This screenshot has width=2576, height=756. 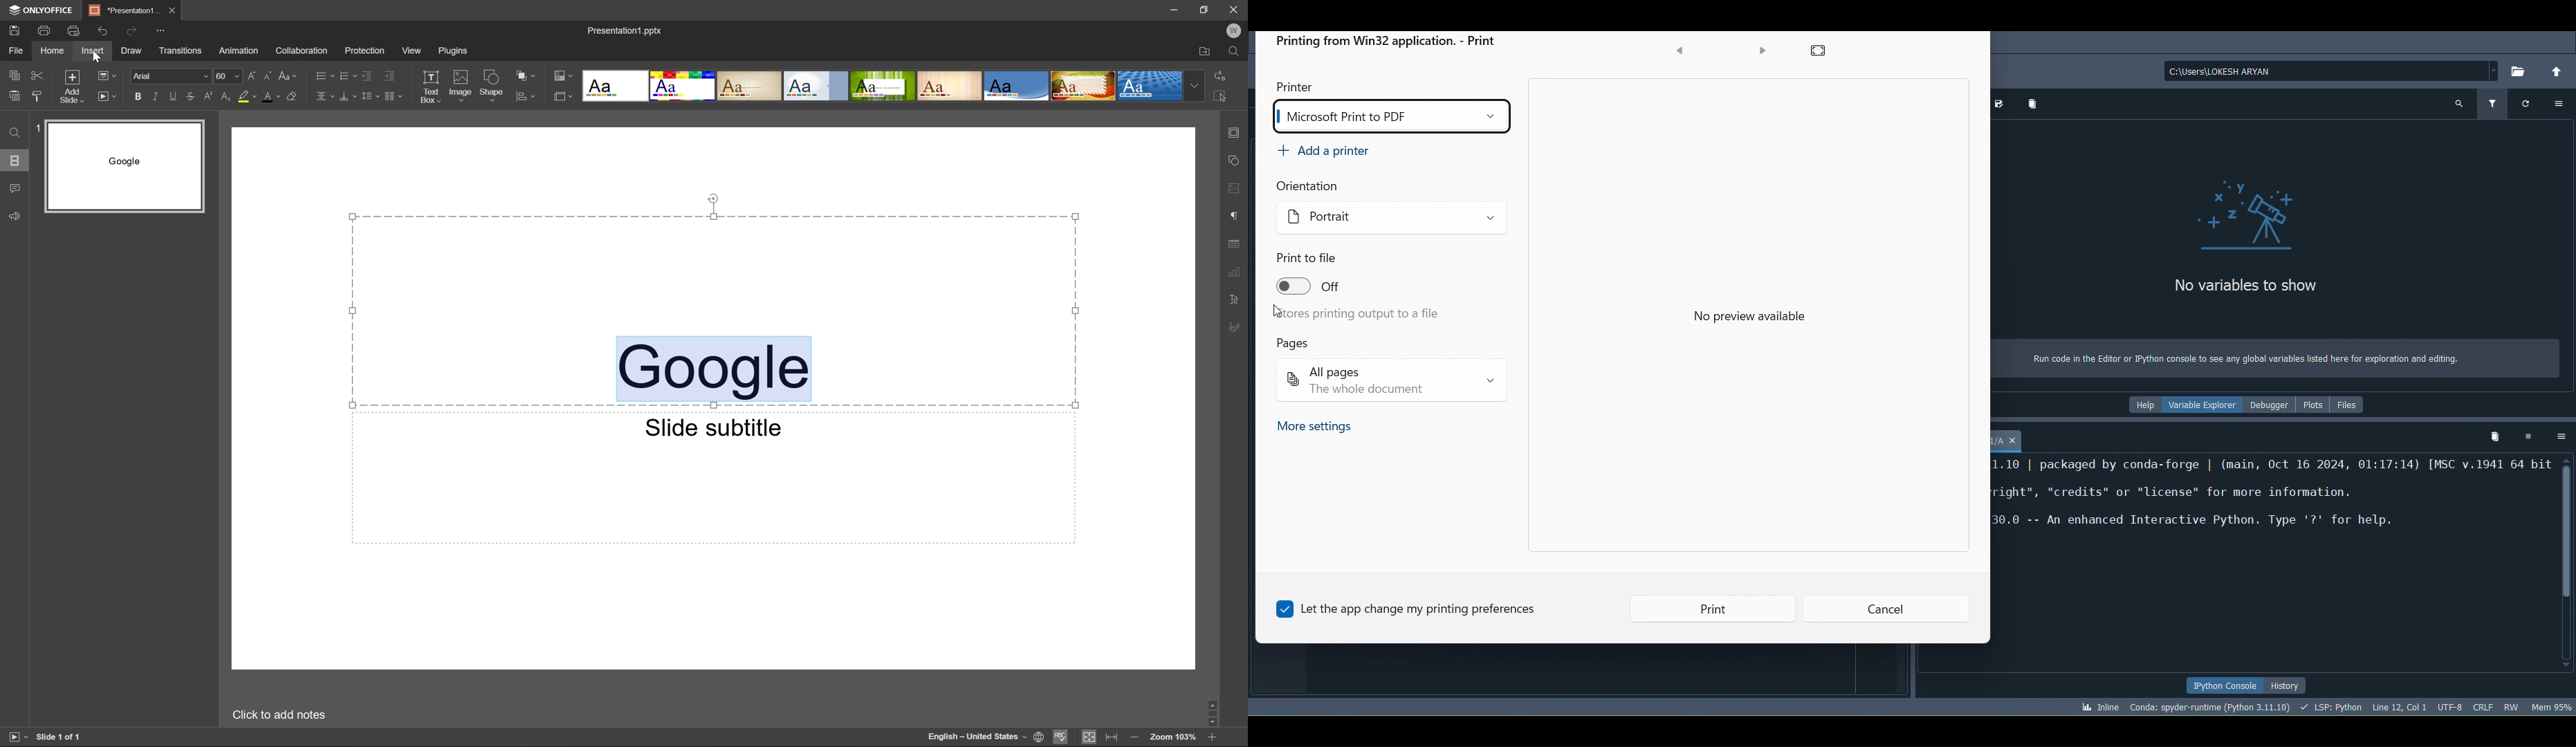 What do you see at coordinates (1309, 211) in the screenshot?
I see `Potrait` at bounding box center [1309, 211].